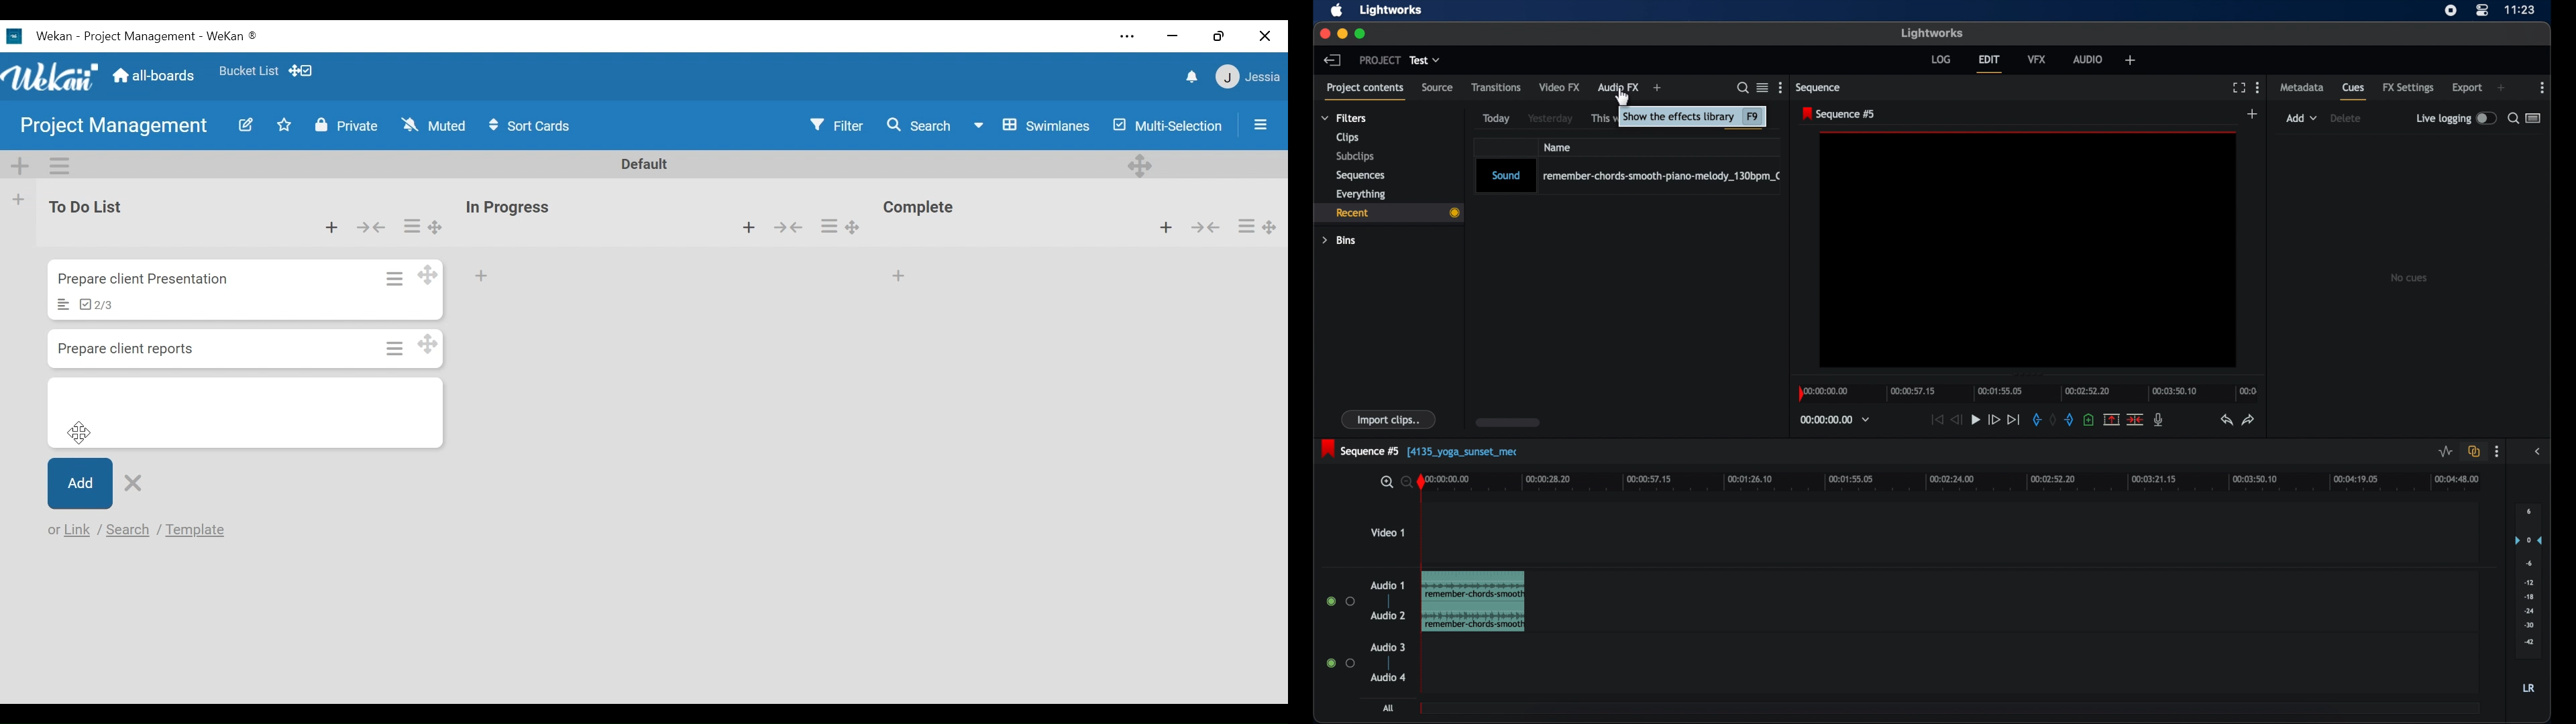  I want to click on Desktop drag handles, so click(429, 275).